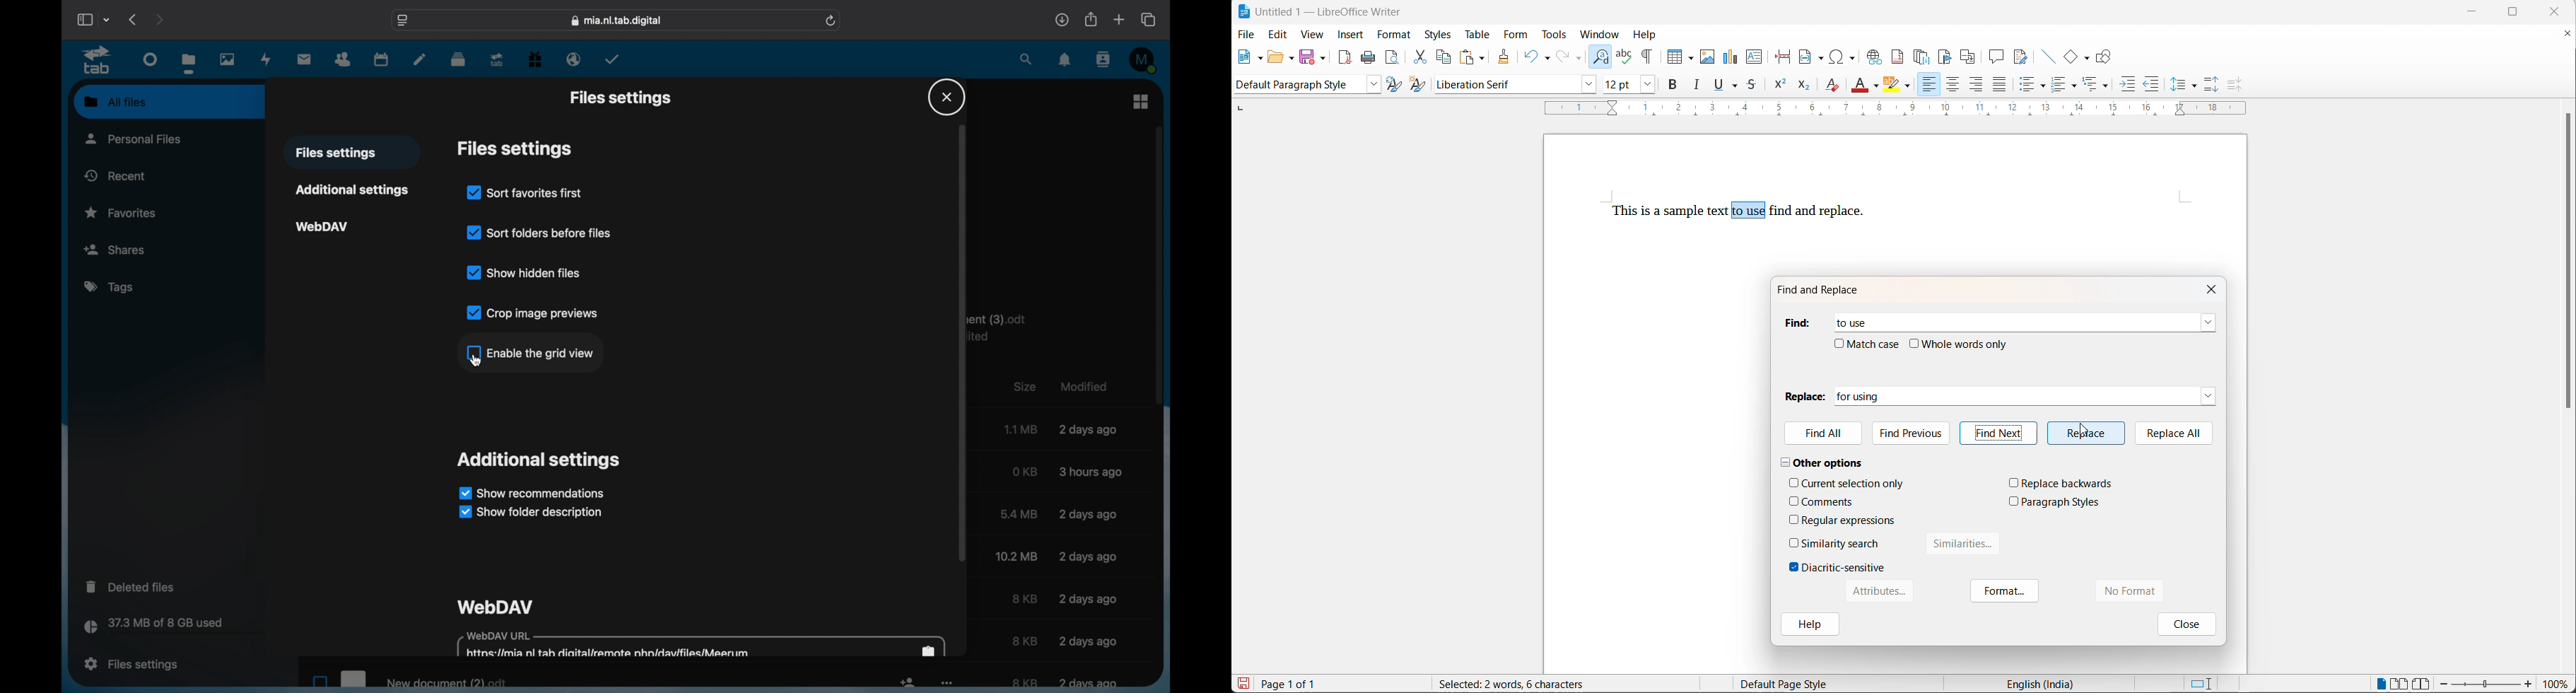 This screenshot has height=700, width=2576. What do you see at coordinates (1796, 322) in the screenshot?
I see `find heading` at bounding box center [1796, 322].